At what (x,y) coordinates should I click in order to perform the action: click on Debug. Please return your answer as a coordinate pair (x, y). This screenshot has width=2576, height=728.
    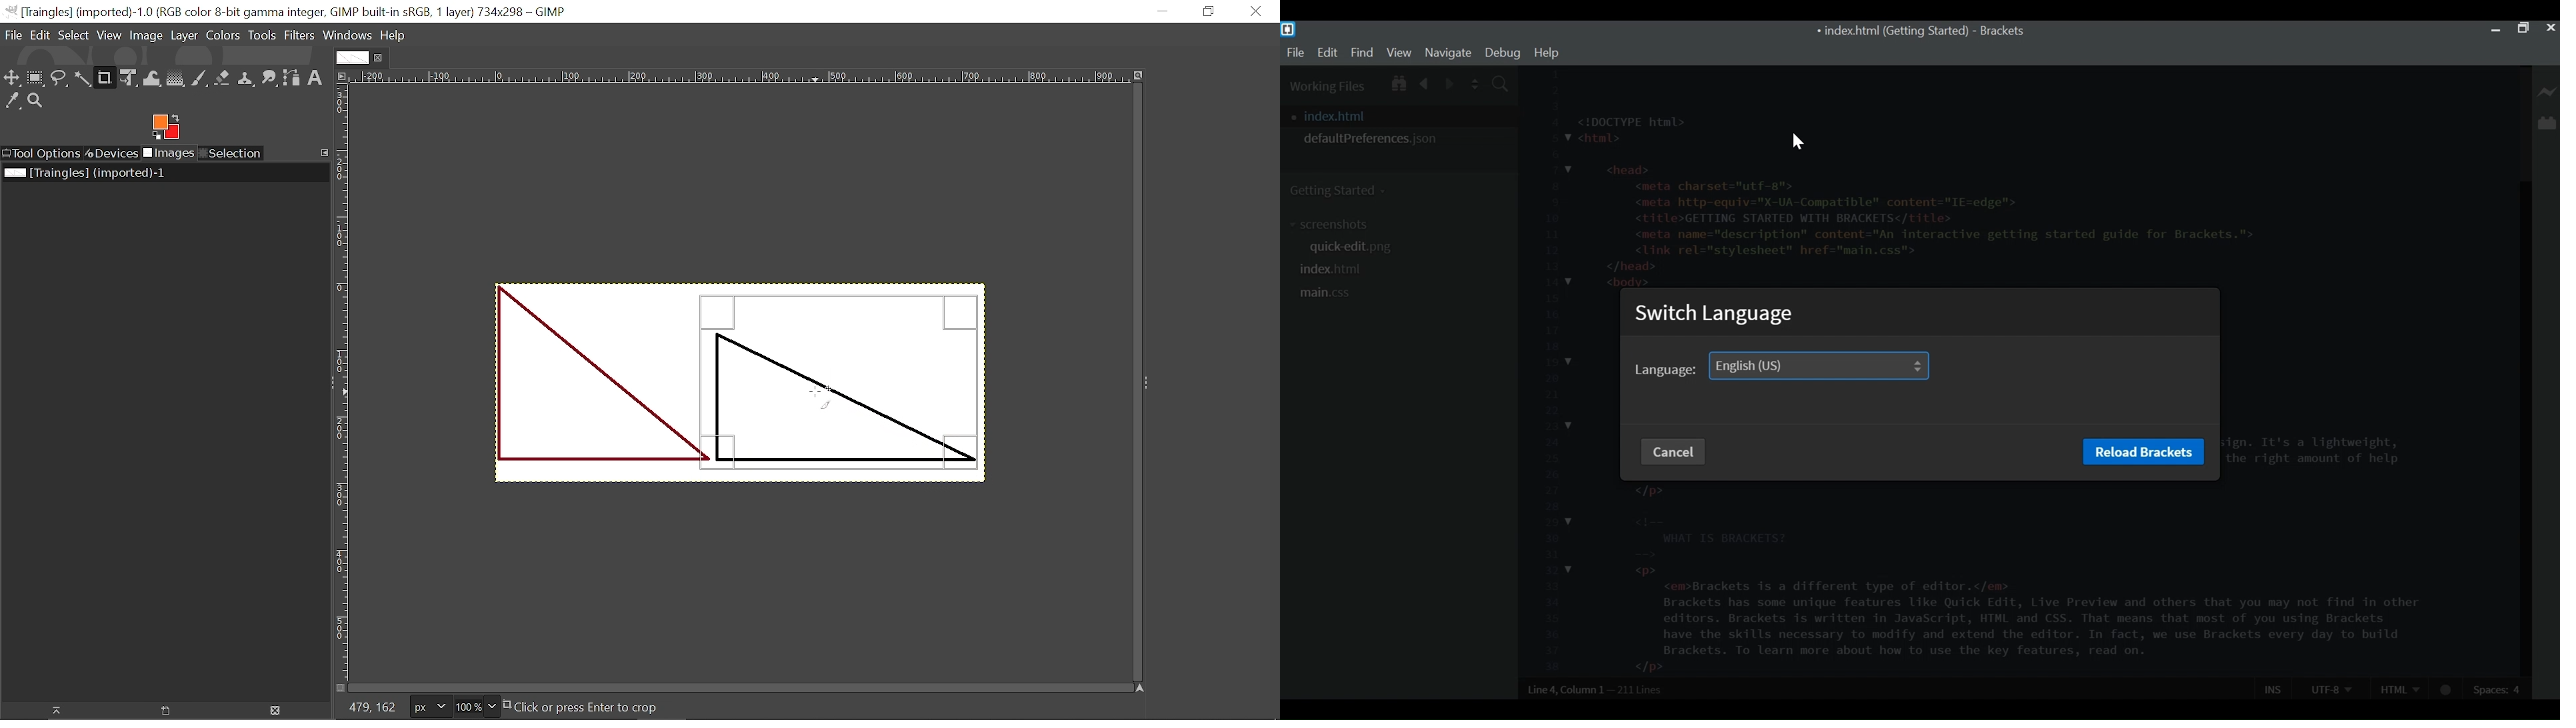
    Looking at the image, I should click on (1502, 53).